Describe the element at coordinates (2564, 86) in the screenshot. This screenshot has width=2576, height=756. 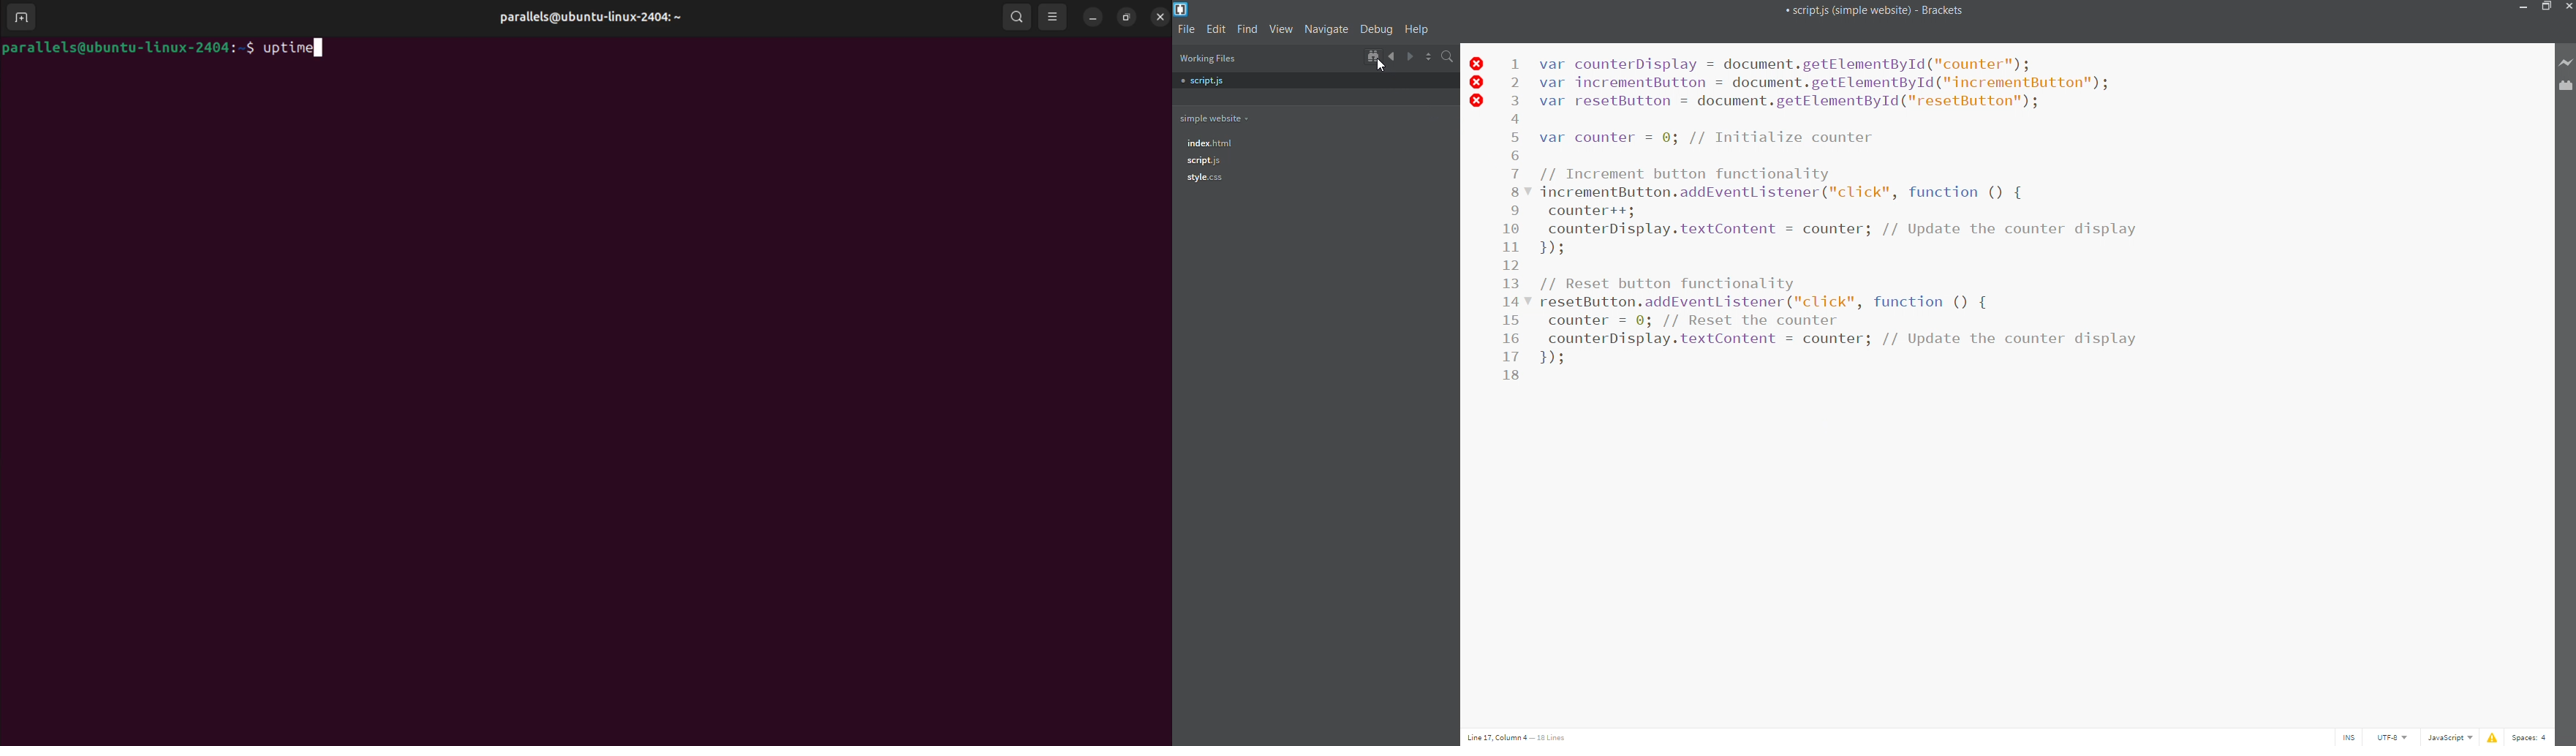
I see `extension manager` at that location.